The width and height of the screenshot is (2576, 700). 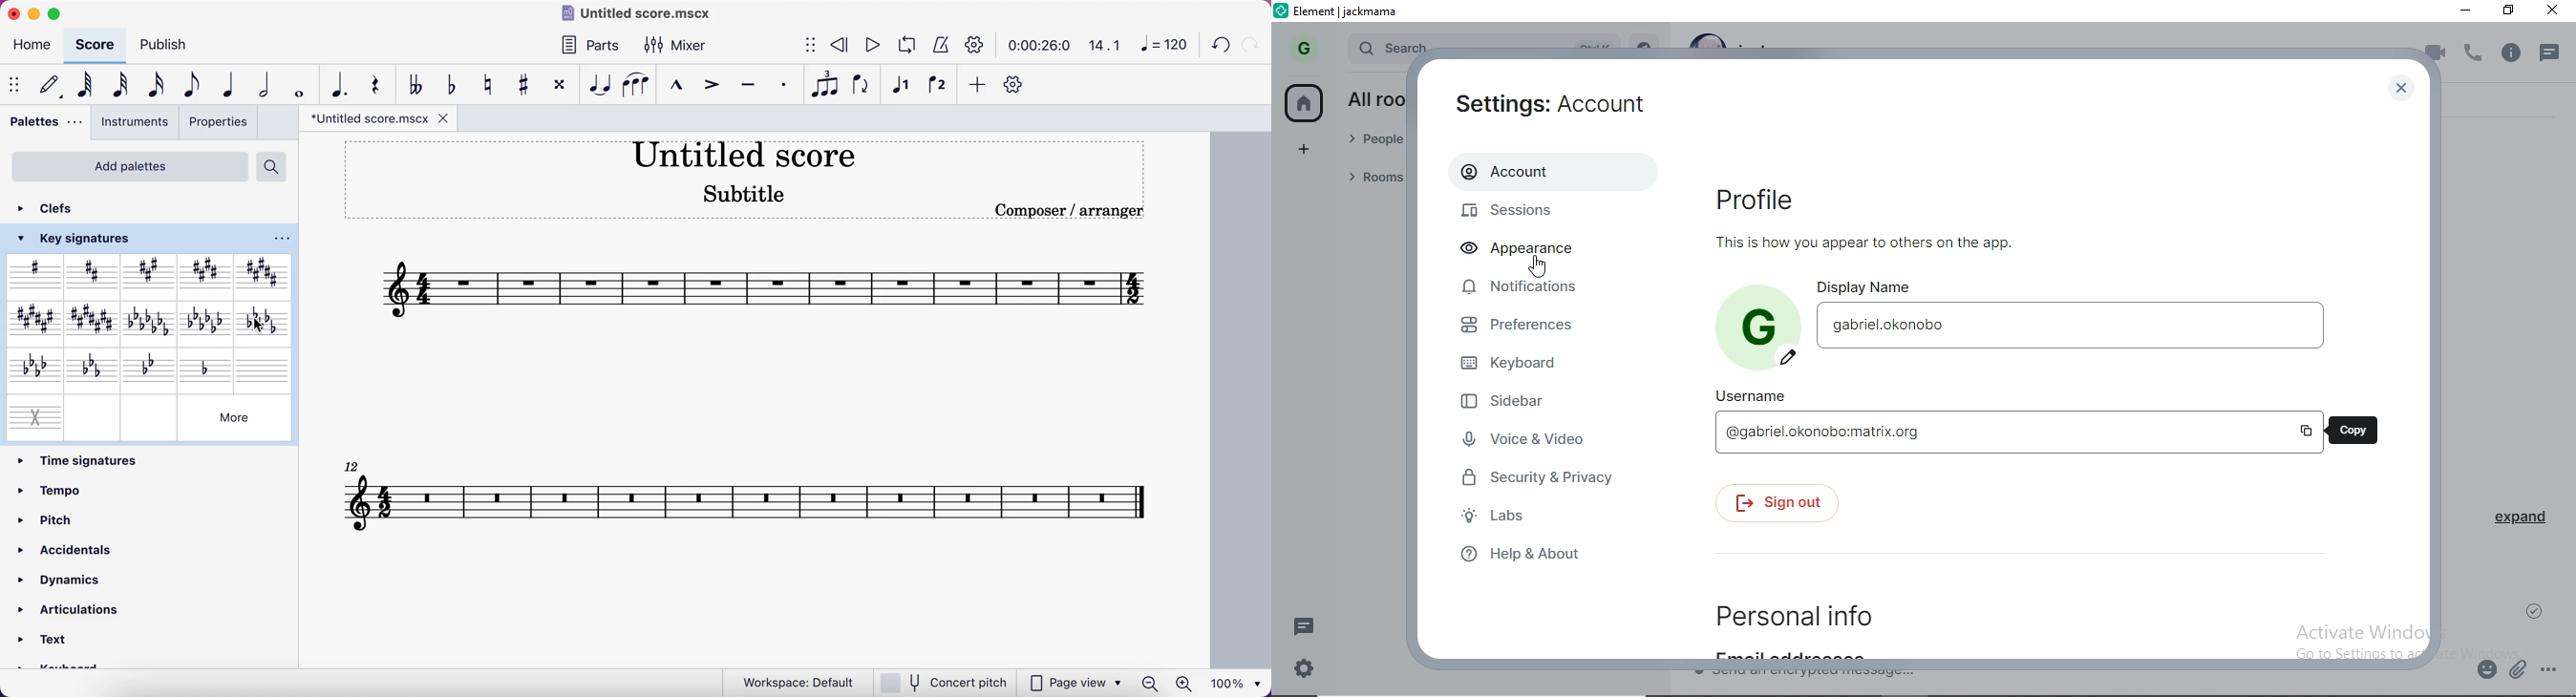 I want to click on minimise, so click(x=2466, y=11).